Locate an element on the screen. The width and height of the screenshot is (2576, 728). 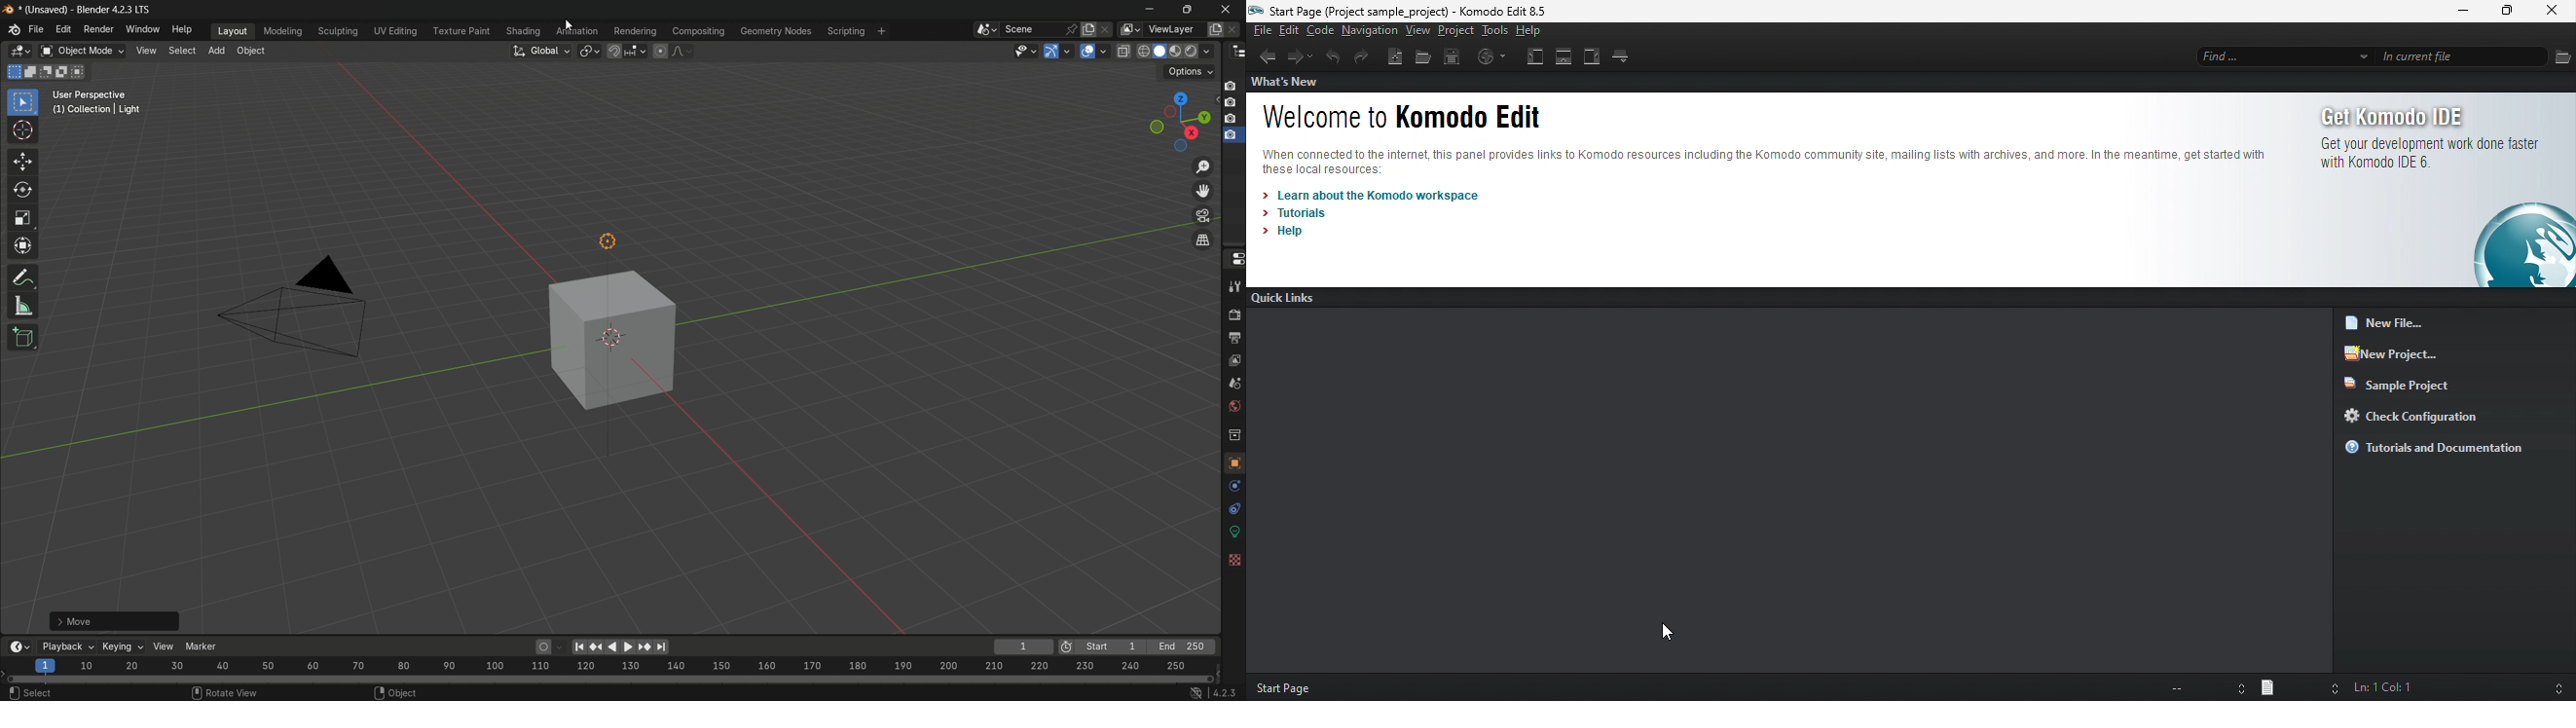
scale is located at coordinates (23, 218).